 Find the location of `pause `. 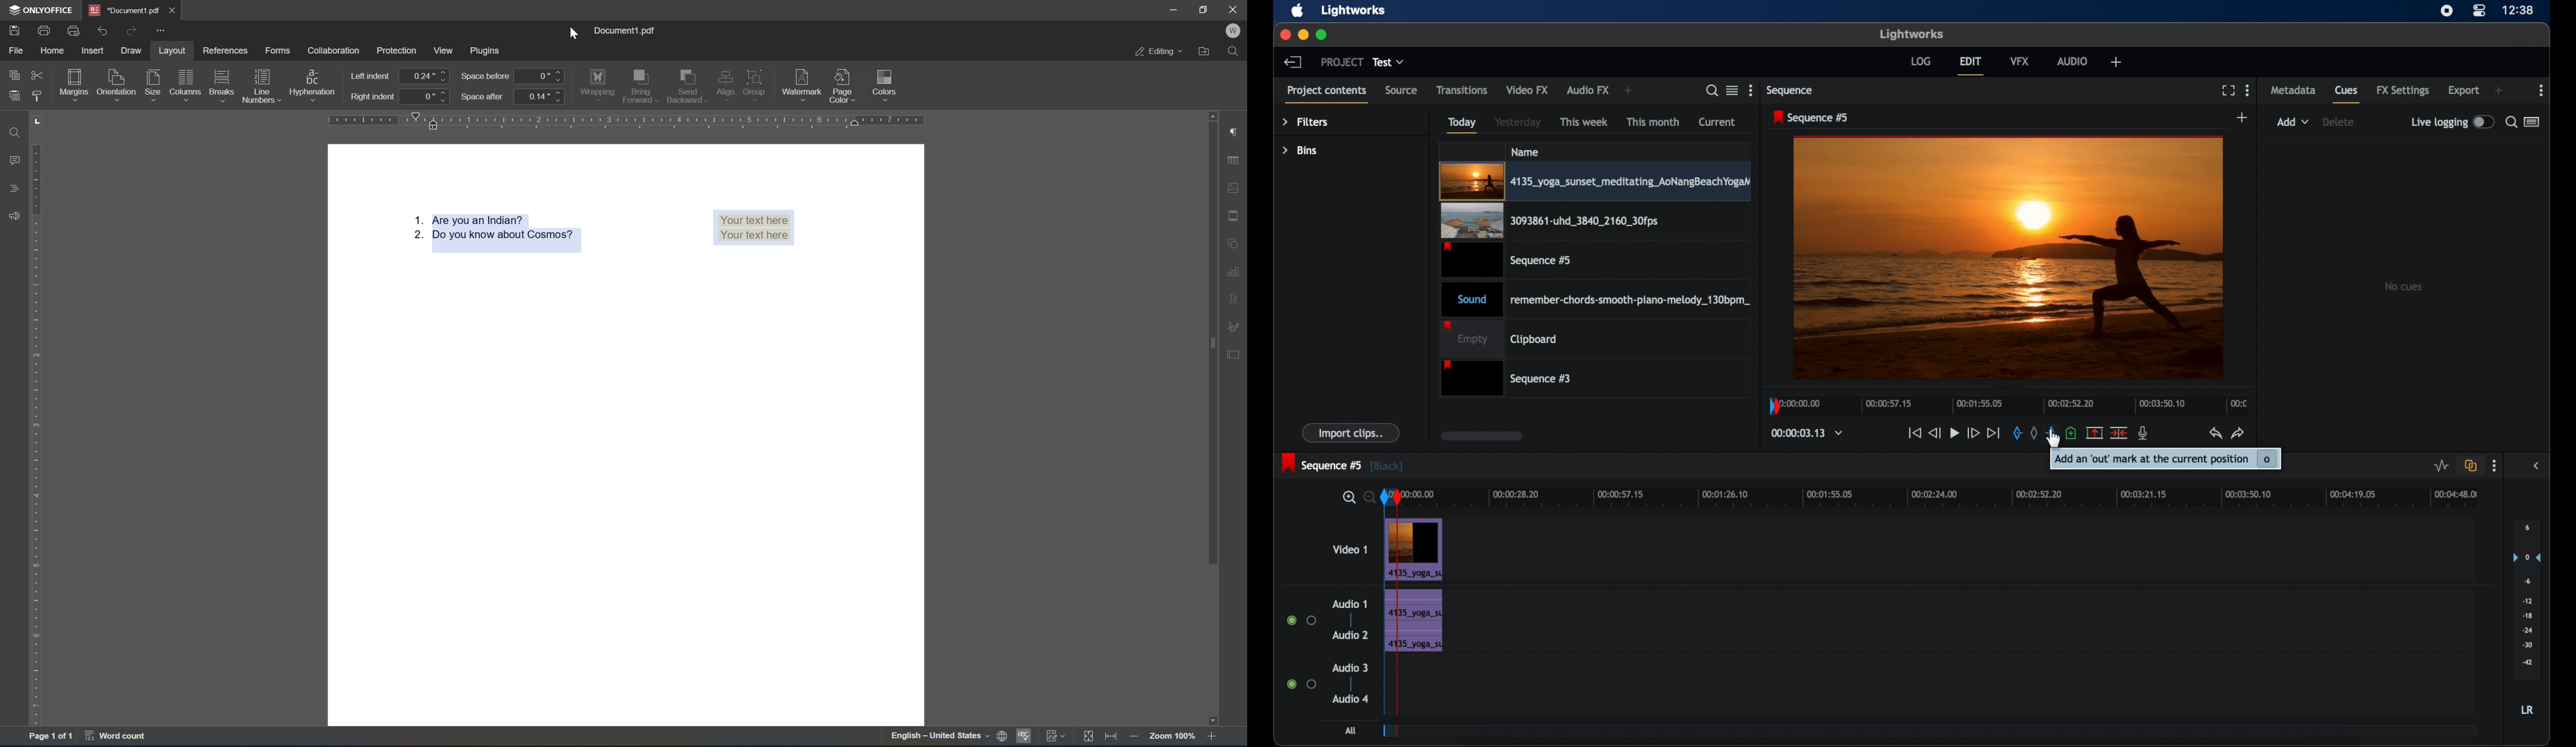

pause  is located at coordinates (1954, 433).